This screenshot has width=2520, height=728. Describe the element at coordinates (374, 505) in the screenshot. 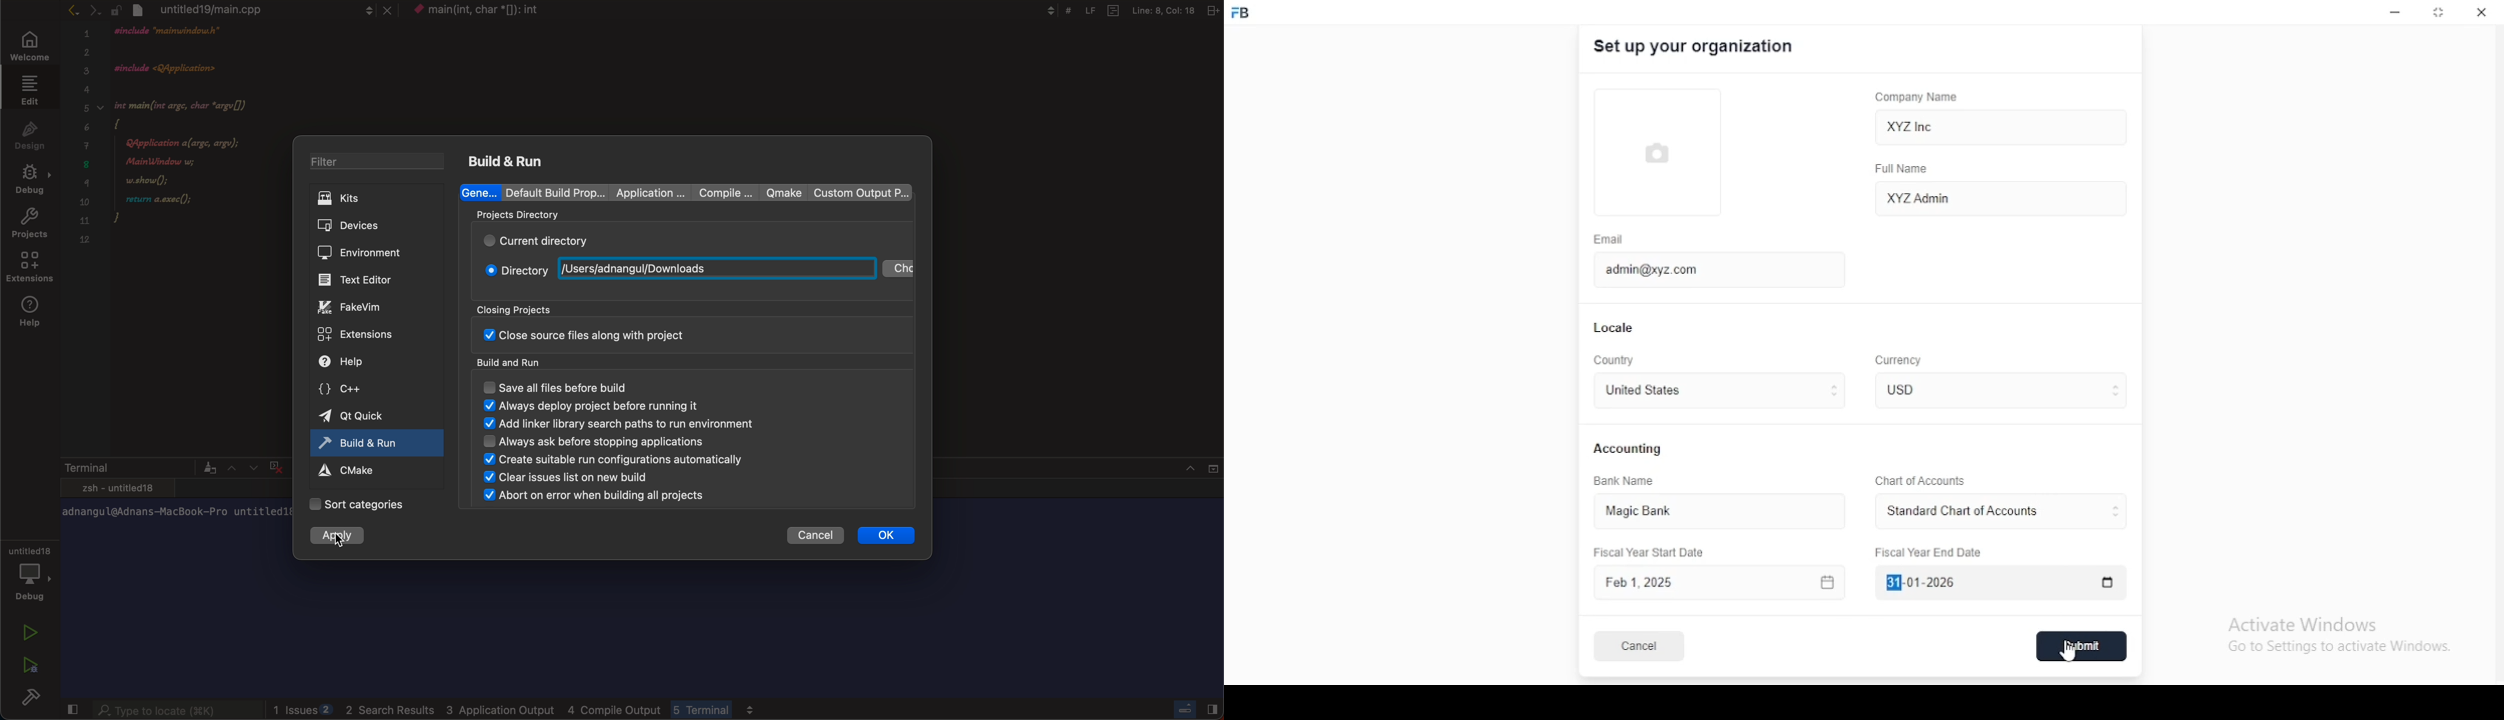

I see `categories` at that location.